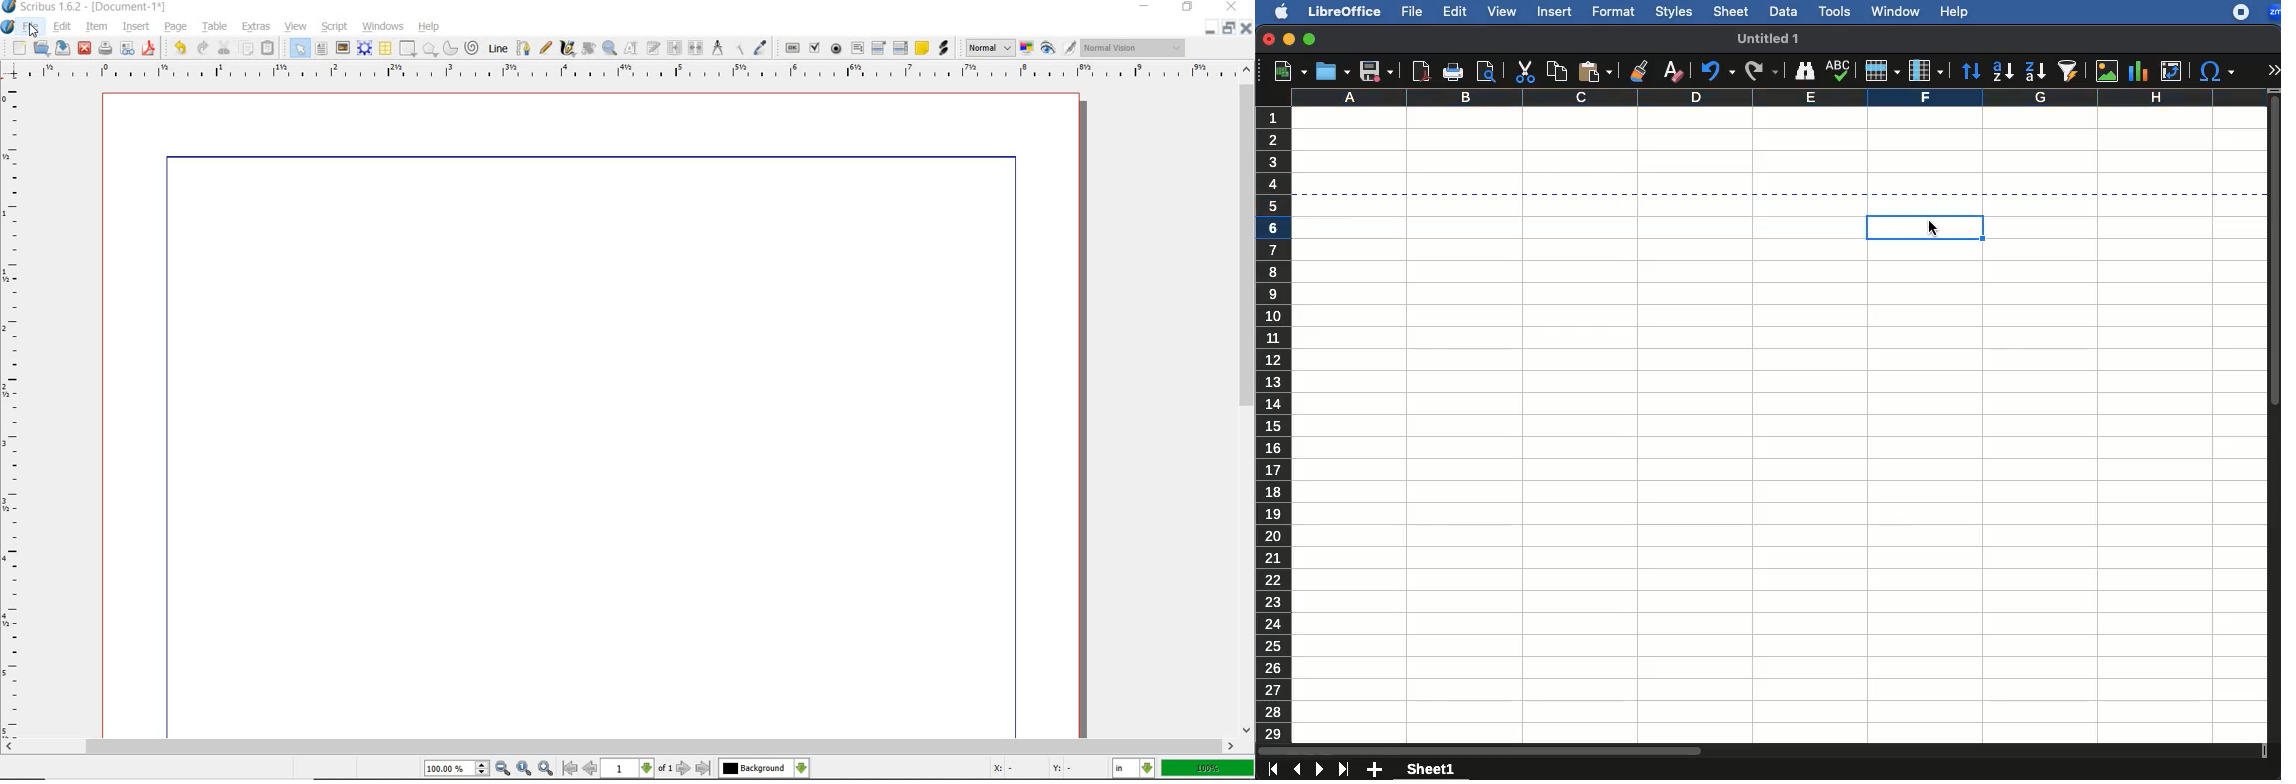 The height and width of the screenshot is (784, 2296). I want to click on last sheet, so click(1343, 771).